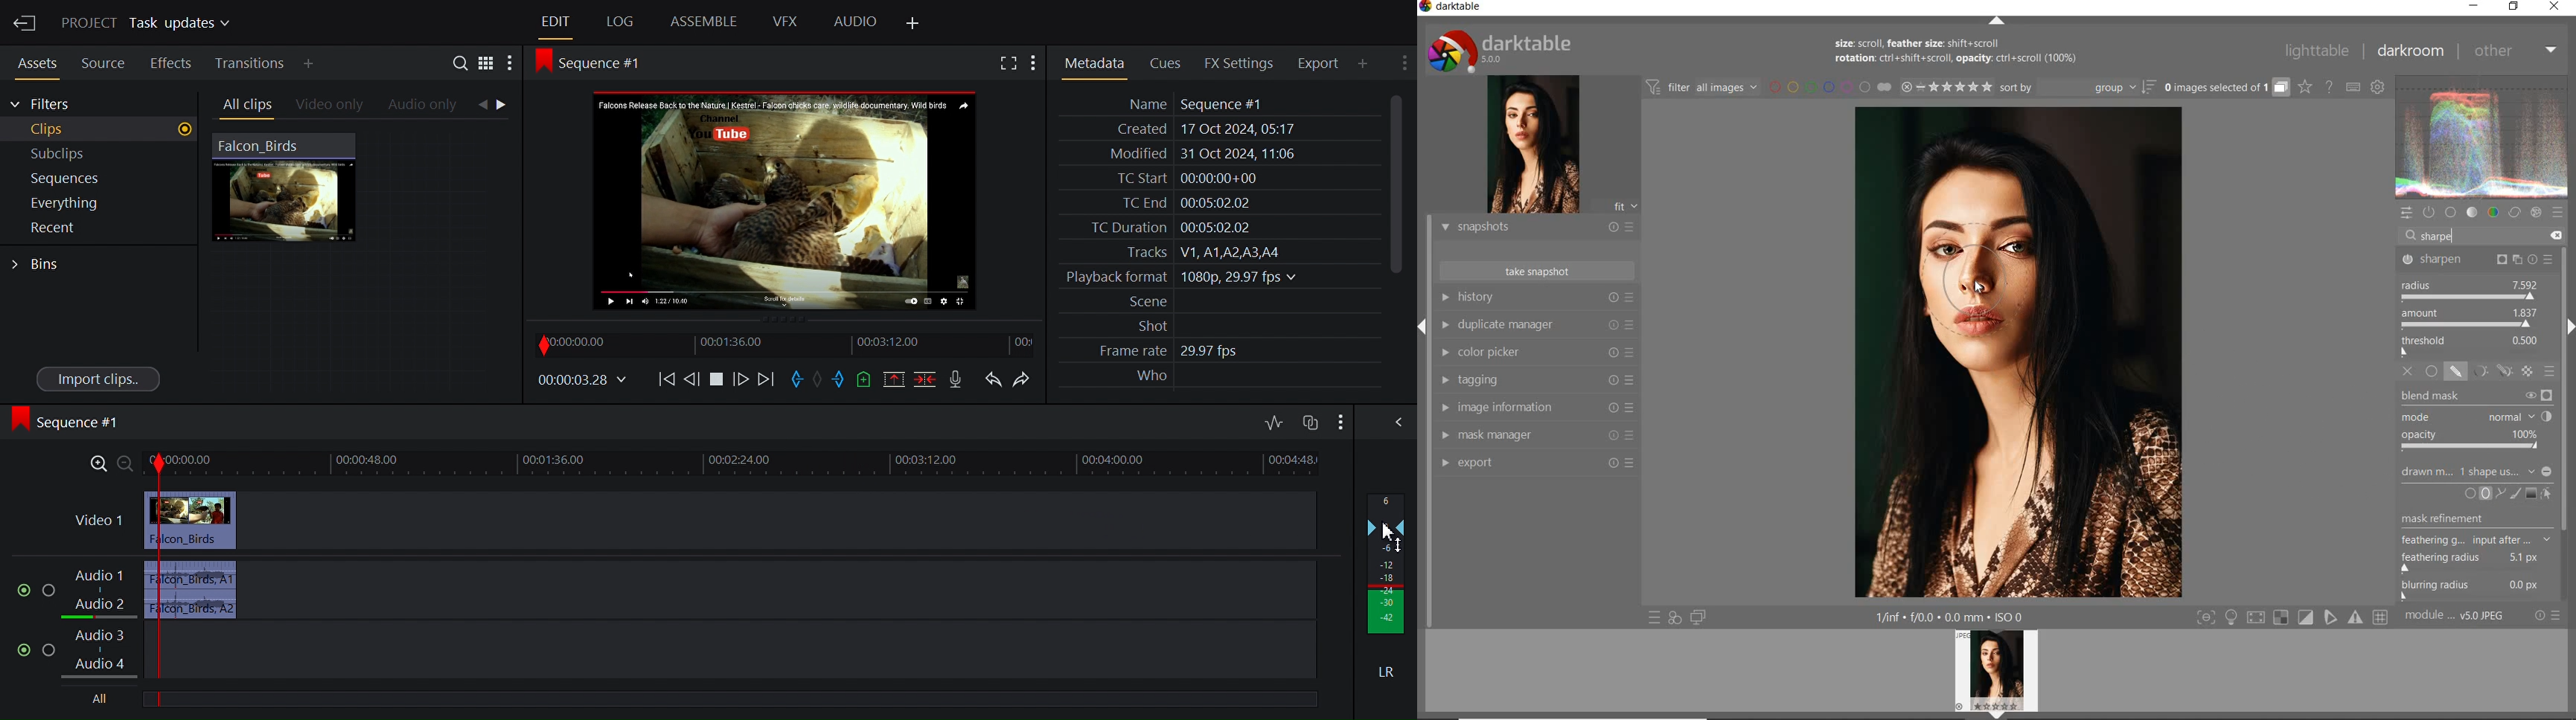  Describe the element at coordinates (2405, 213) in the screenshot. I see `quick access panel` at that location.